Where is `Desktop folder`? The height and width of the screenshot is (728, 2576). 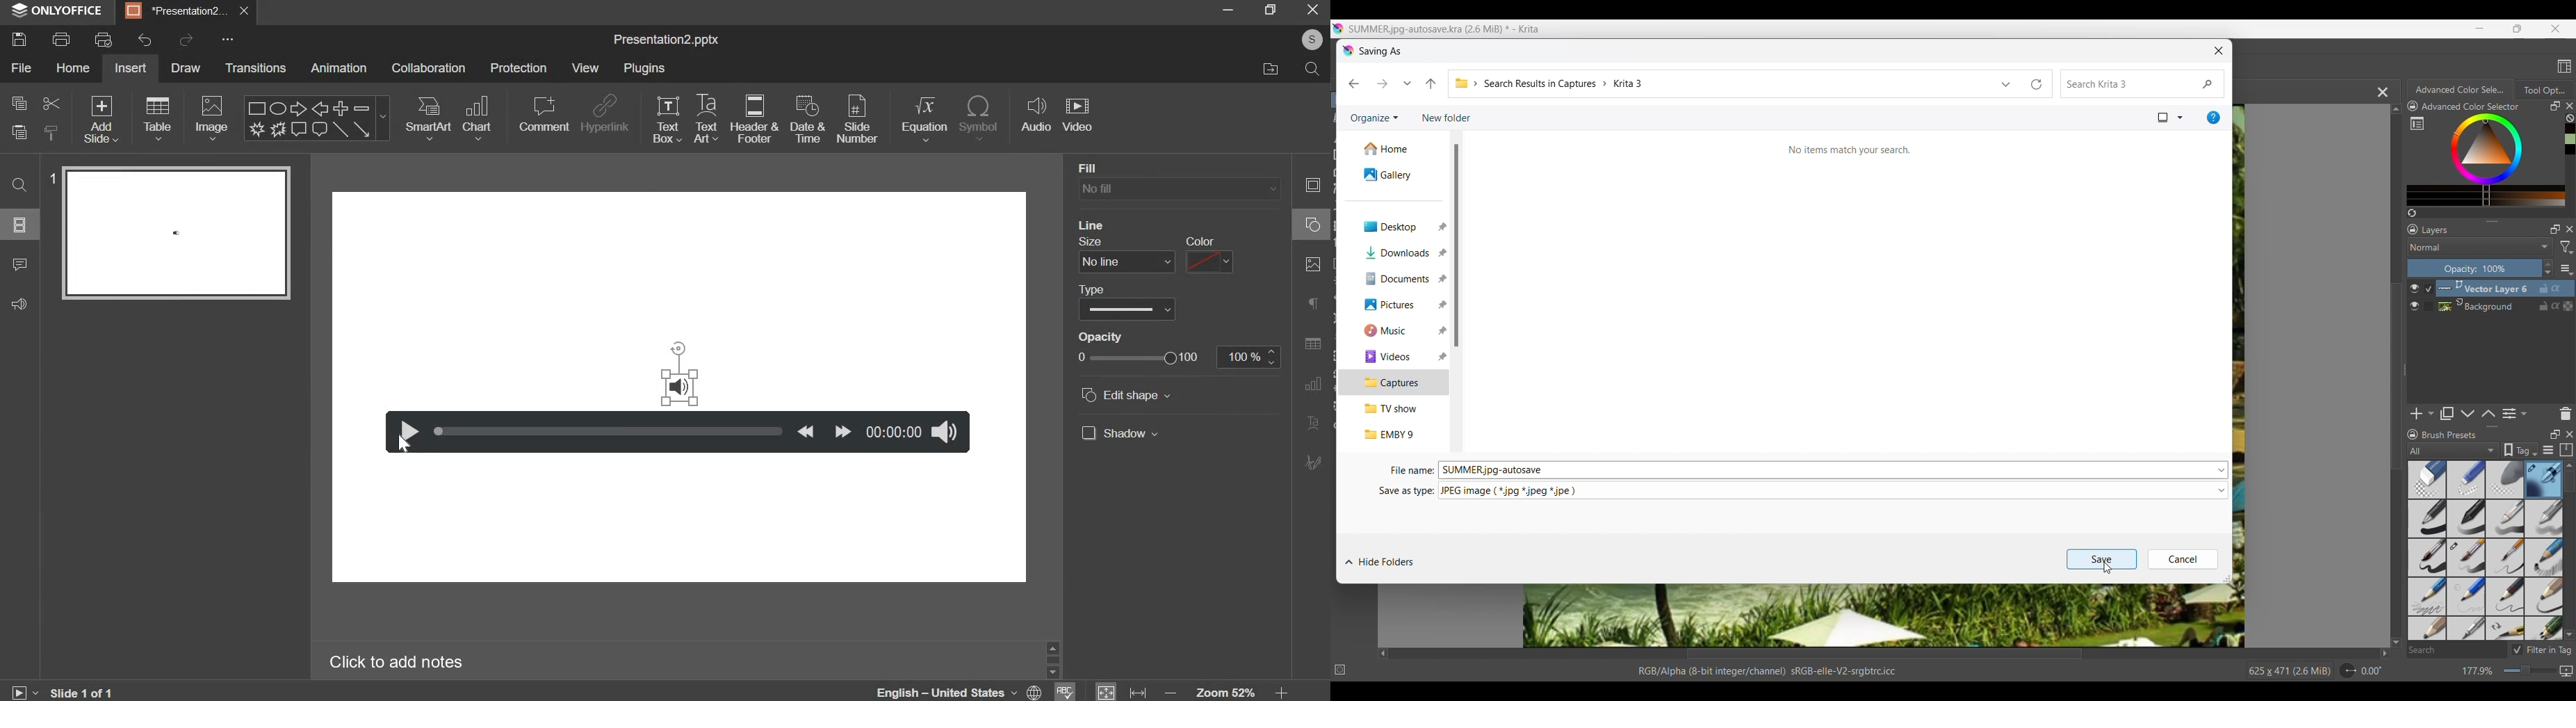
Desktop folder is located at coordinates (1395, 227).